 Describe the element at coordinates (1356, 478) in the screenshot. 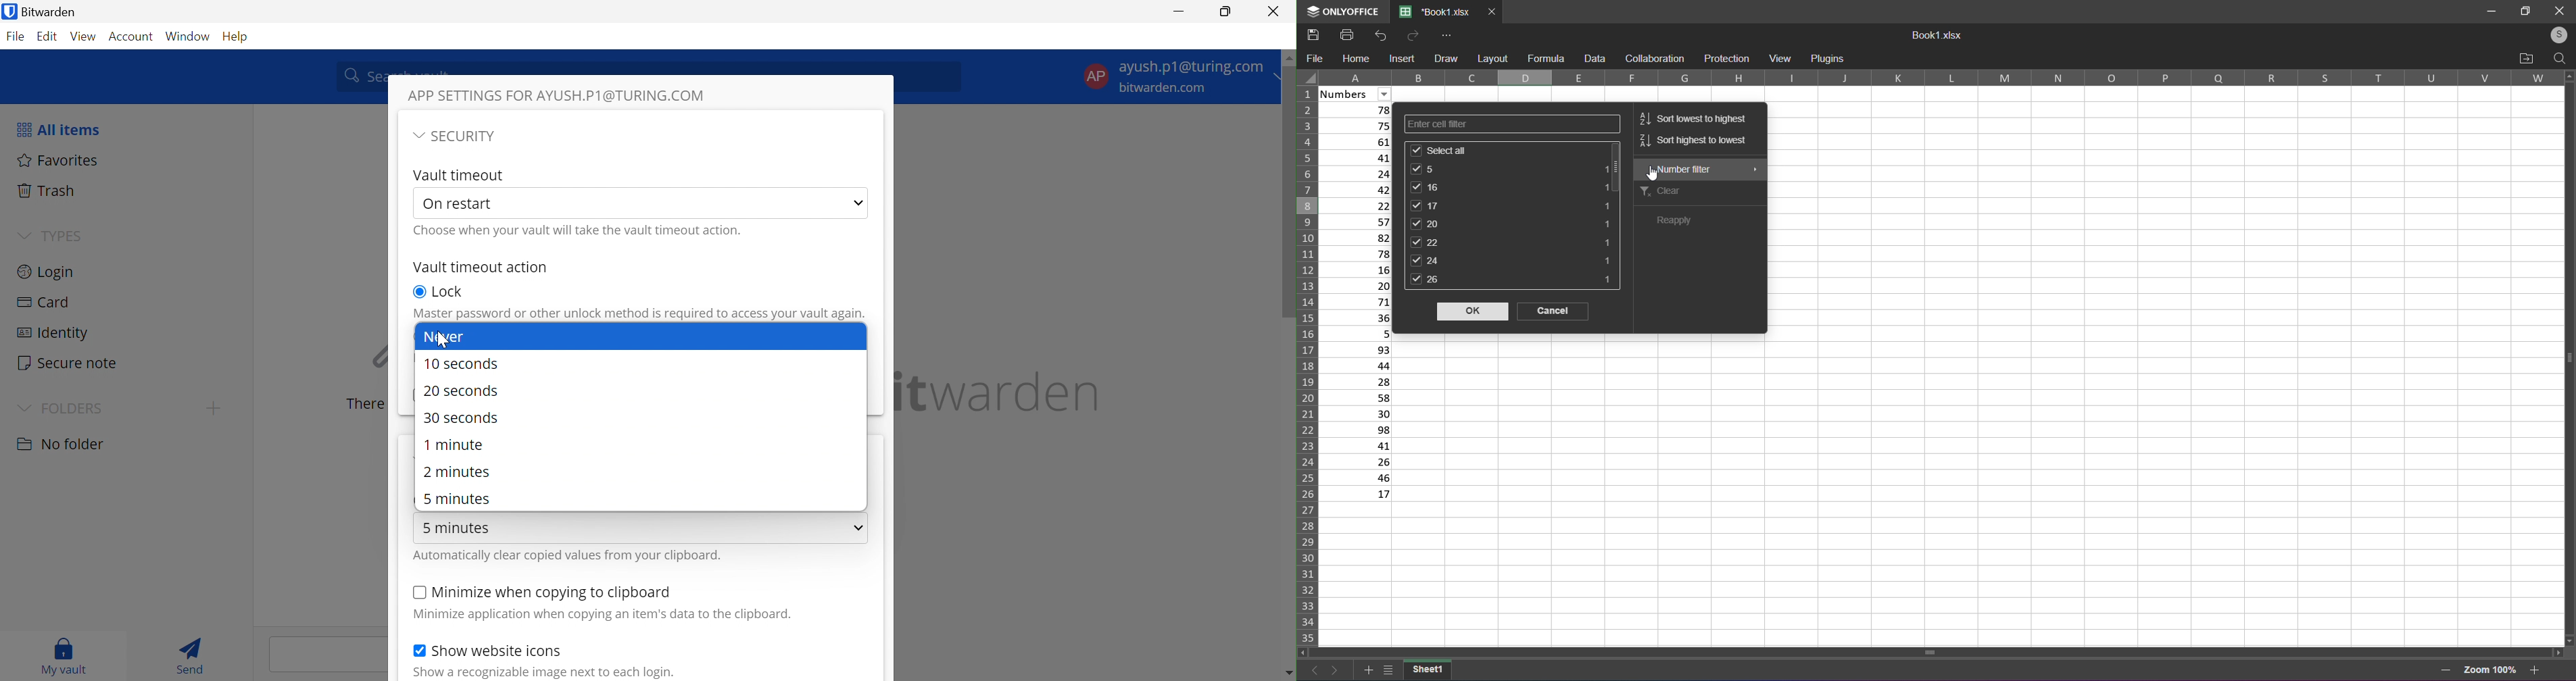

I see `46` at that location.